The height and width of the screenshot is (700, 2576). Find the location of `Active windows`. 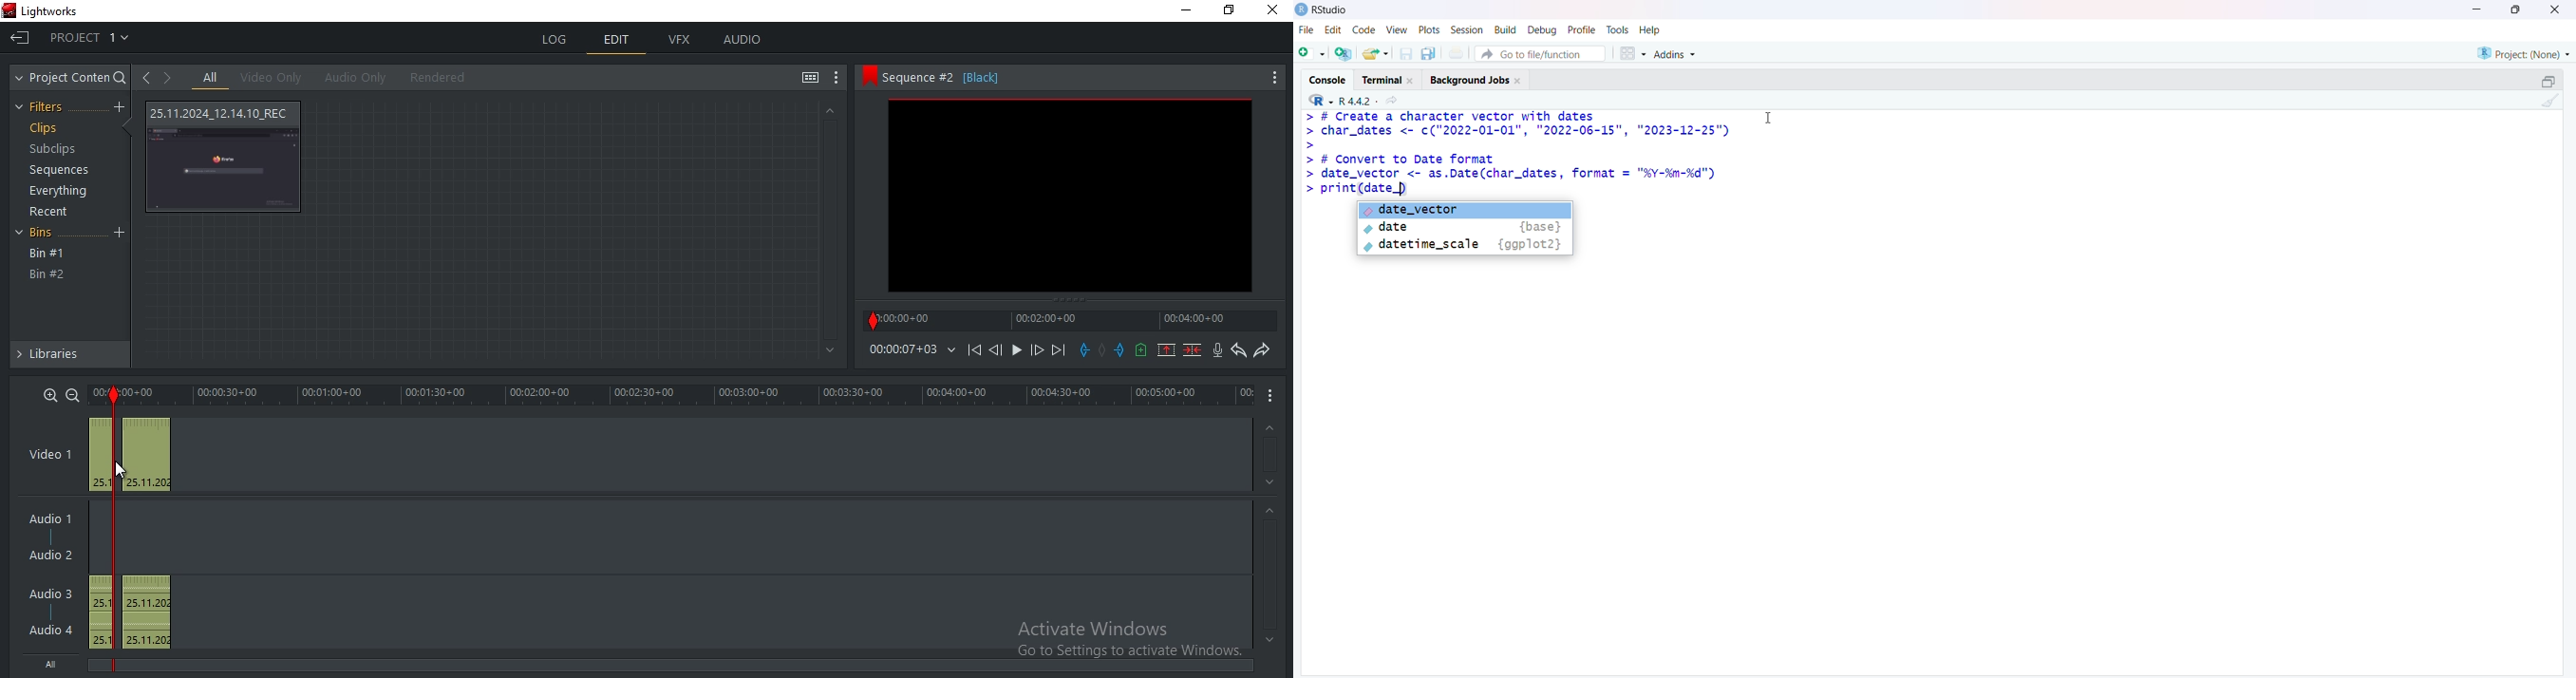

Active windows is located at coordinates (1121, 635).